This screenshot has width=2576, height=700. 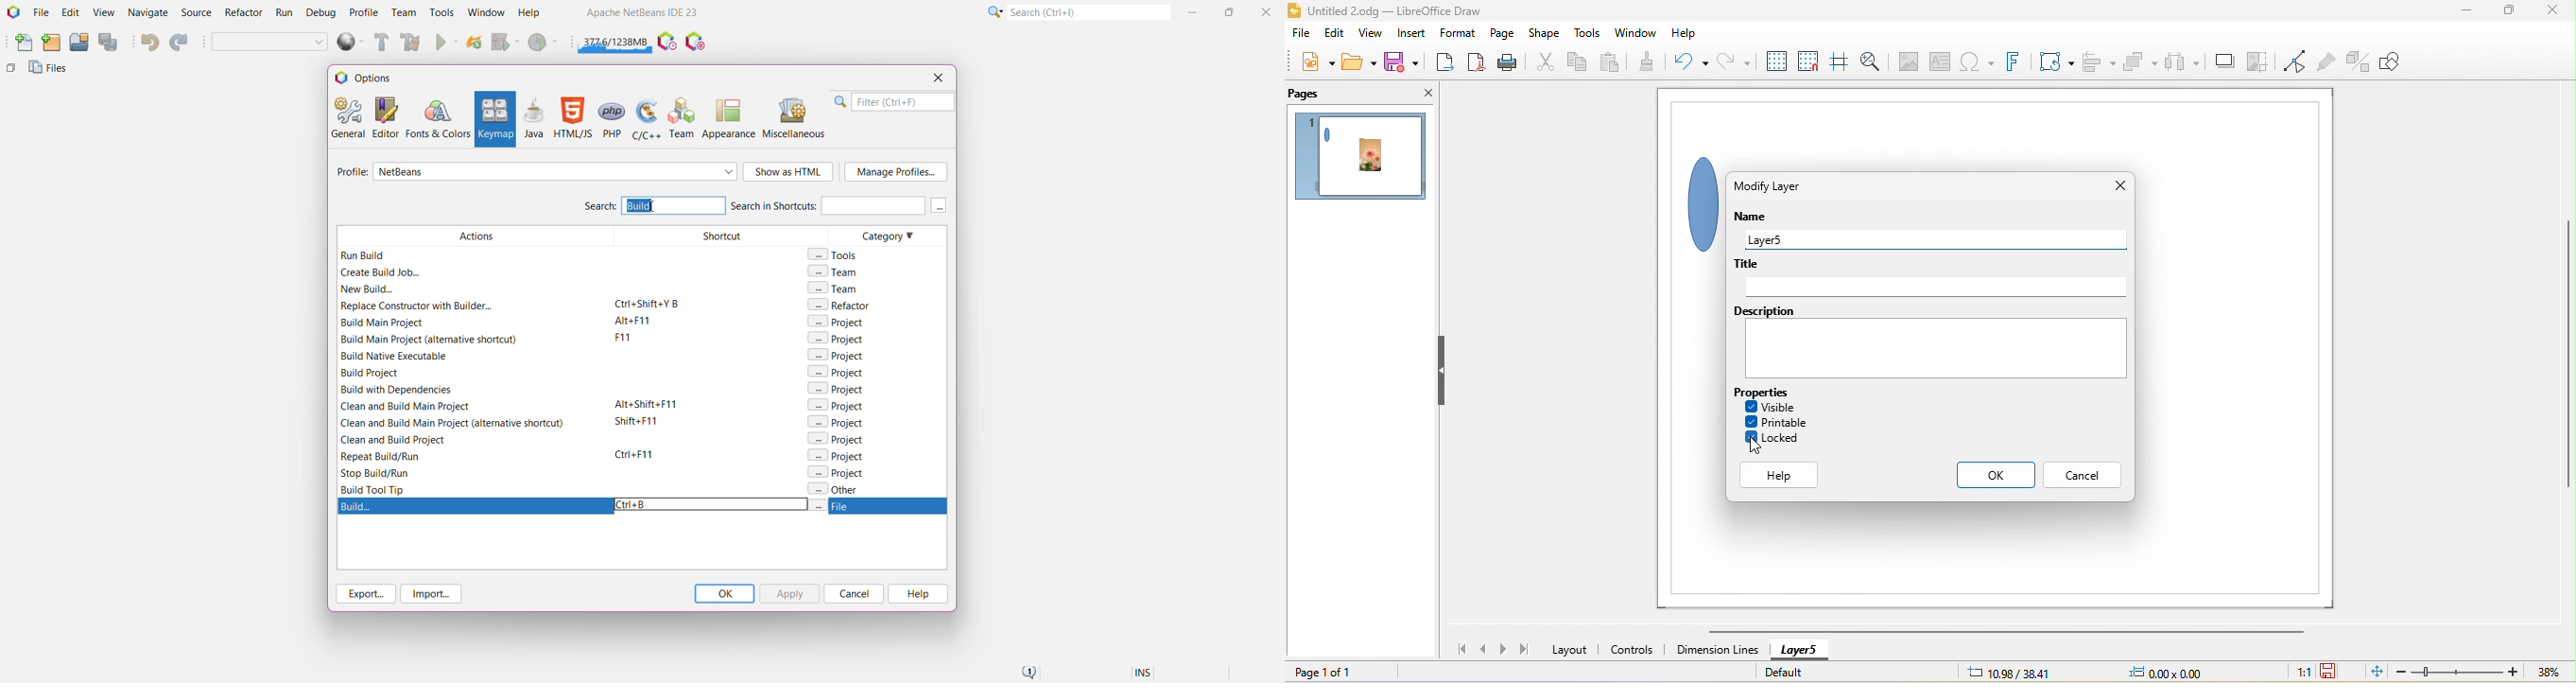 I want to click on dimension lines, so click(x=1717, y=650).